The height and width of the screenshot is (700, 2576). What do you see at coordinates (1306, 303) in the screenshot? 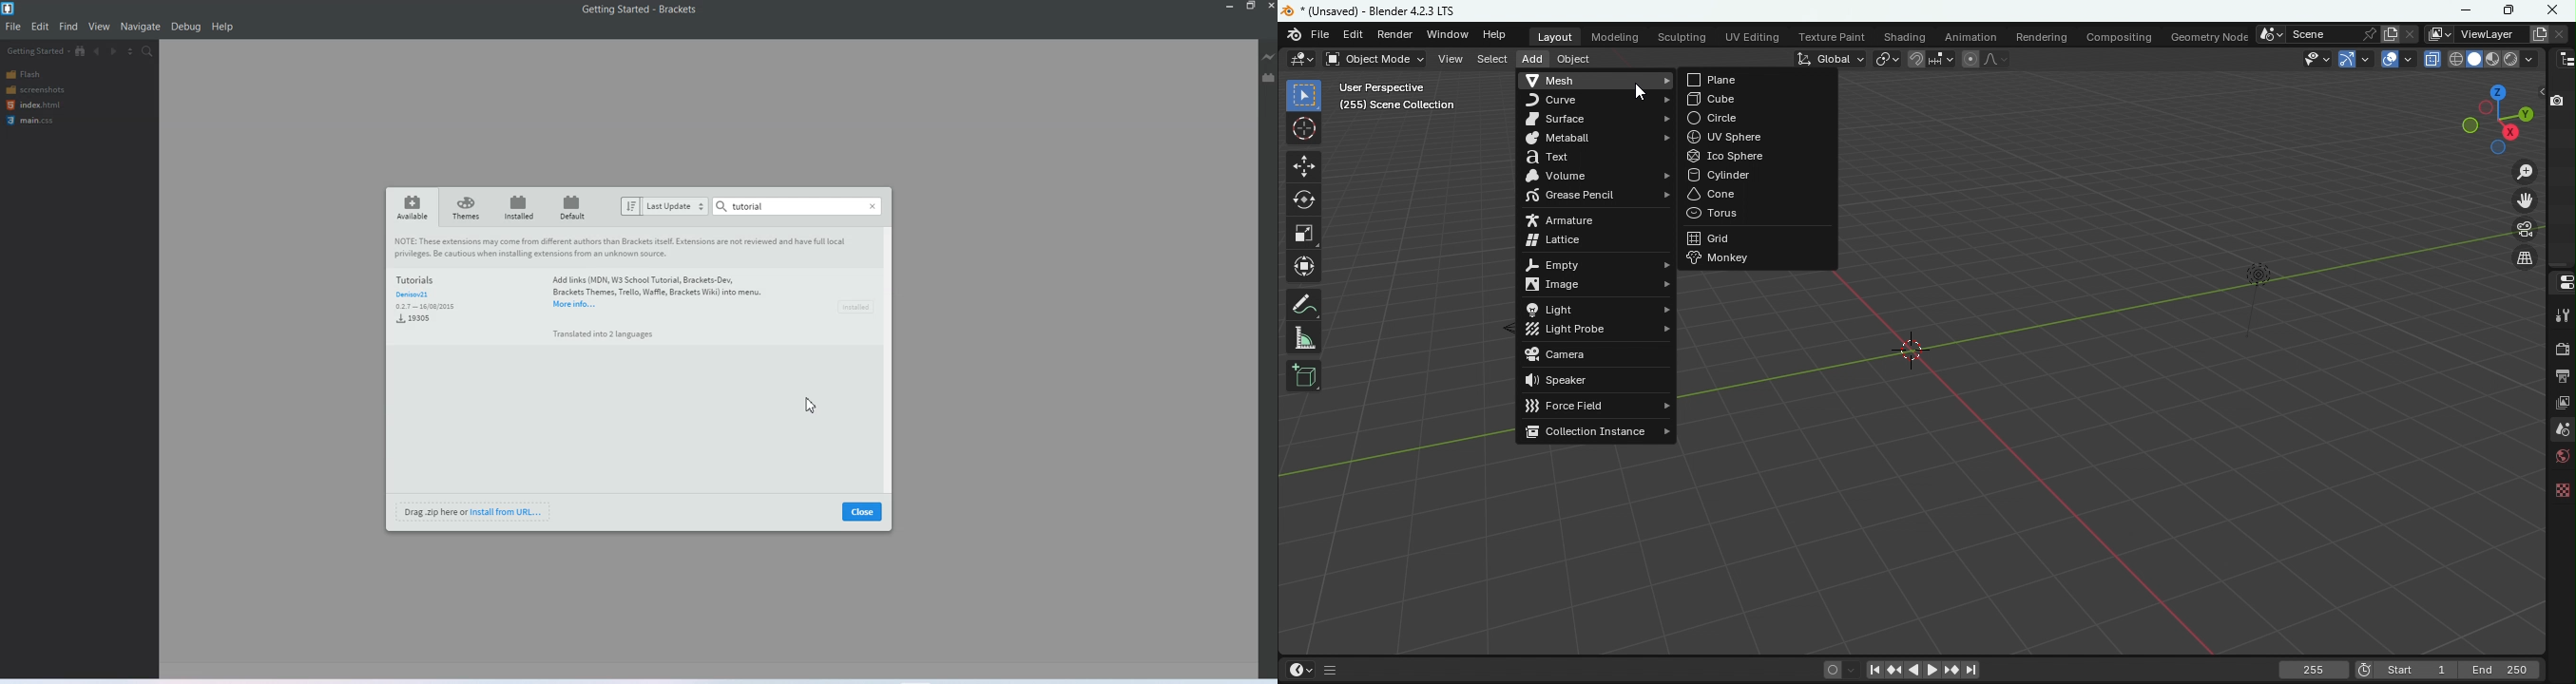
I see `Annotate` at bounding box center [1306, 303].